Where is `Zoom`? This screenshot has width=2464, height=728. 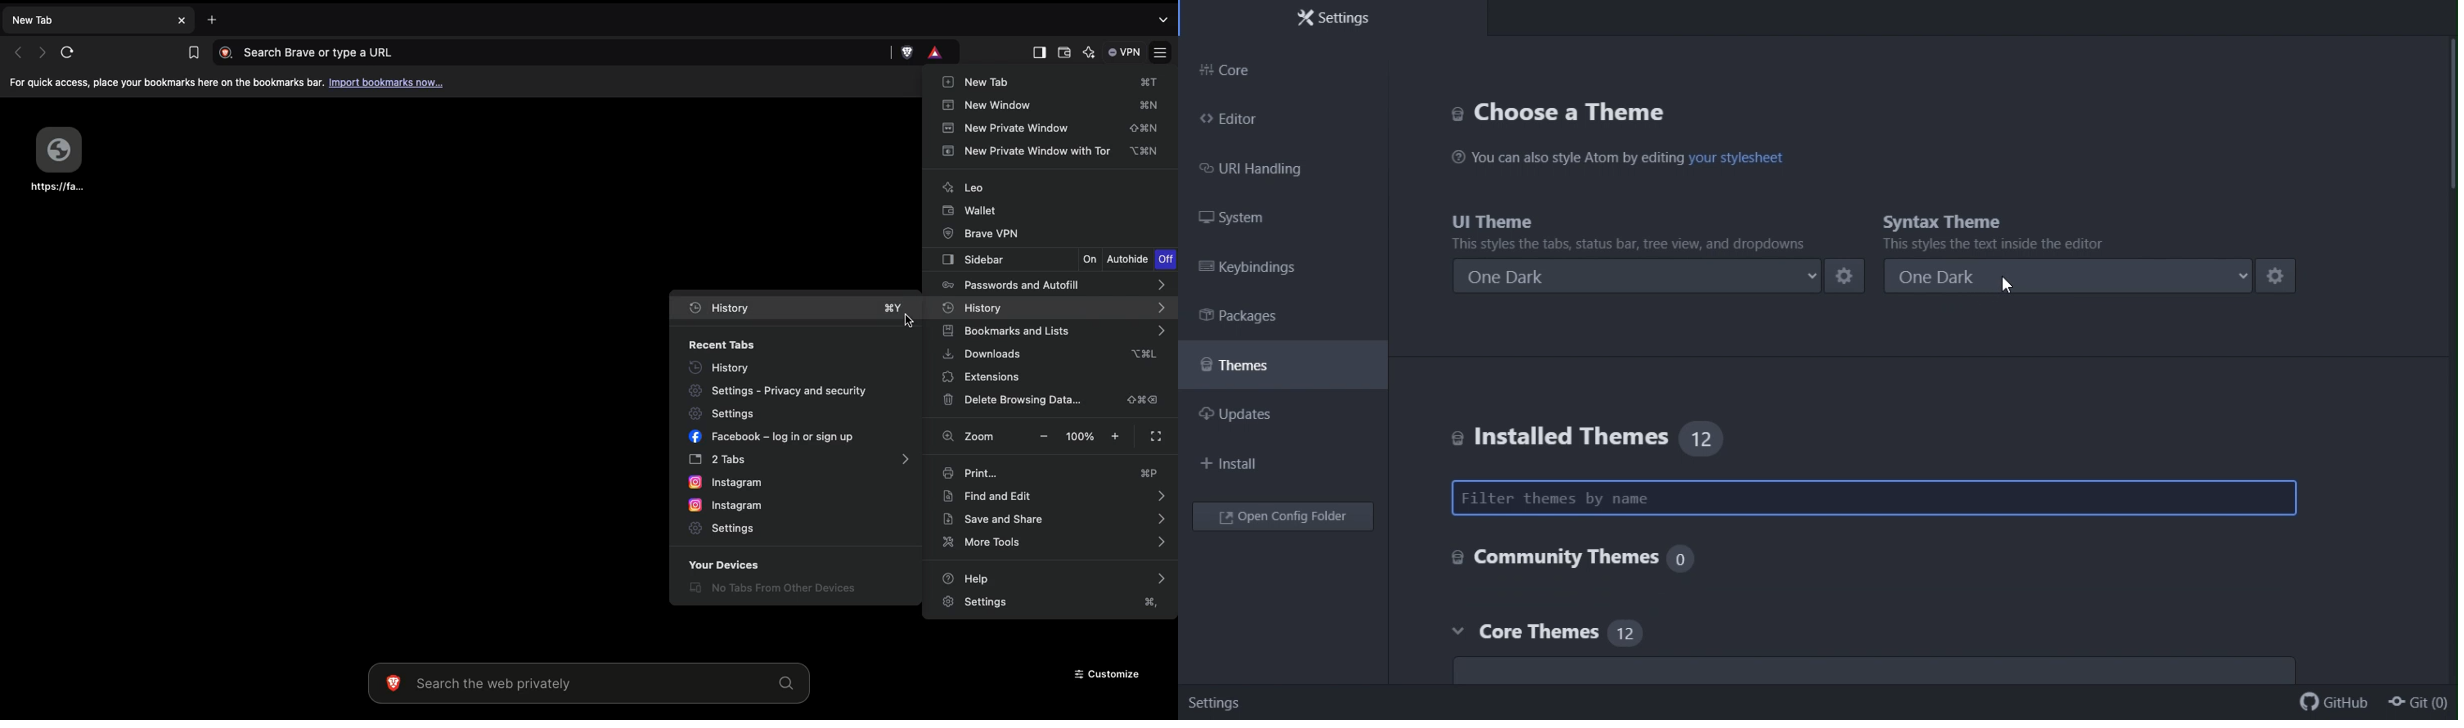 Zoom is located at coordinates (1023, 437).